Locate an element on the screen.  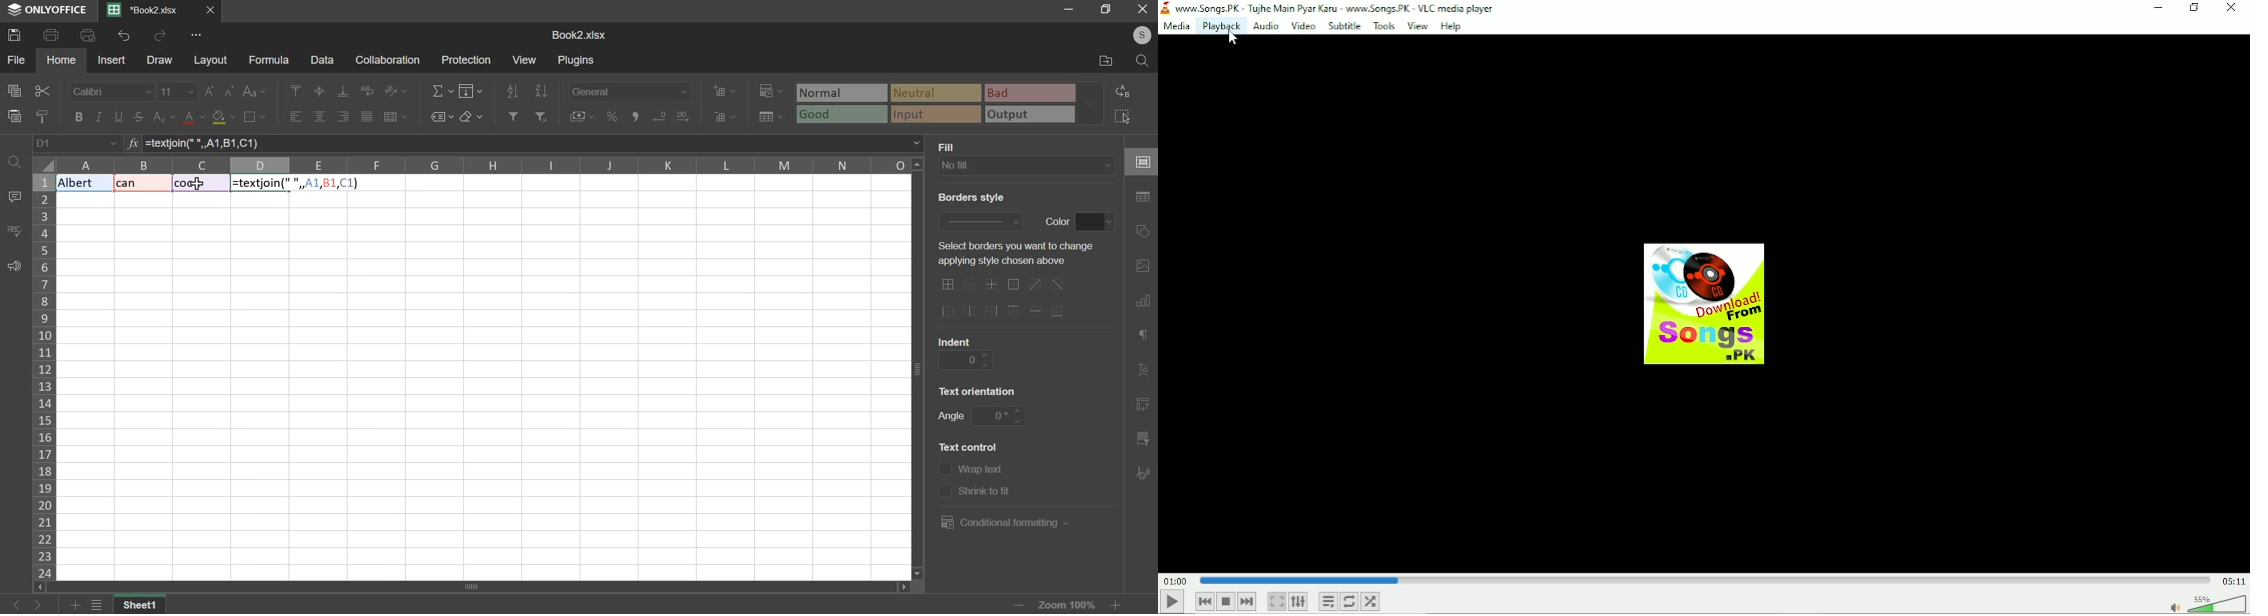
indent is located at coordinates (967, 360).